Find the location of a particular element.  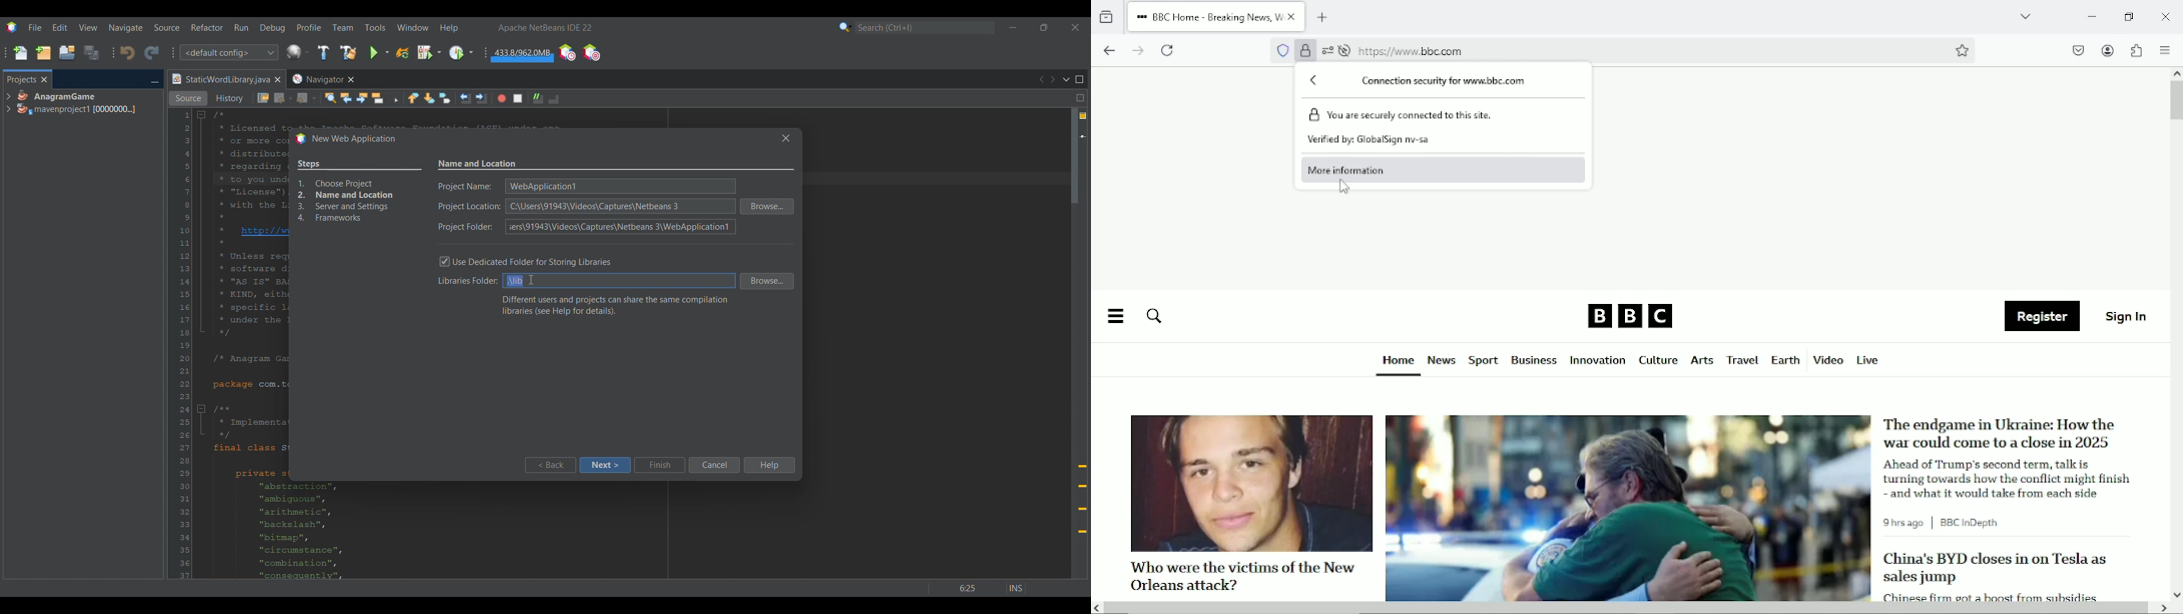

Horizontal scrollbar is located at coordinates (1628, 609).